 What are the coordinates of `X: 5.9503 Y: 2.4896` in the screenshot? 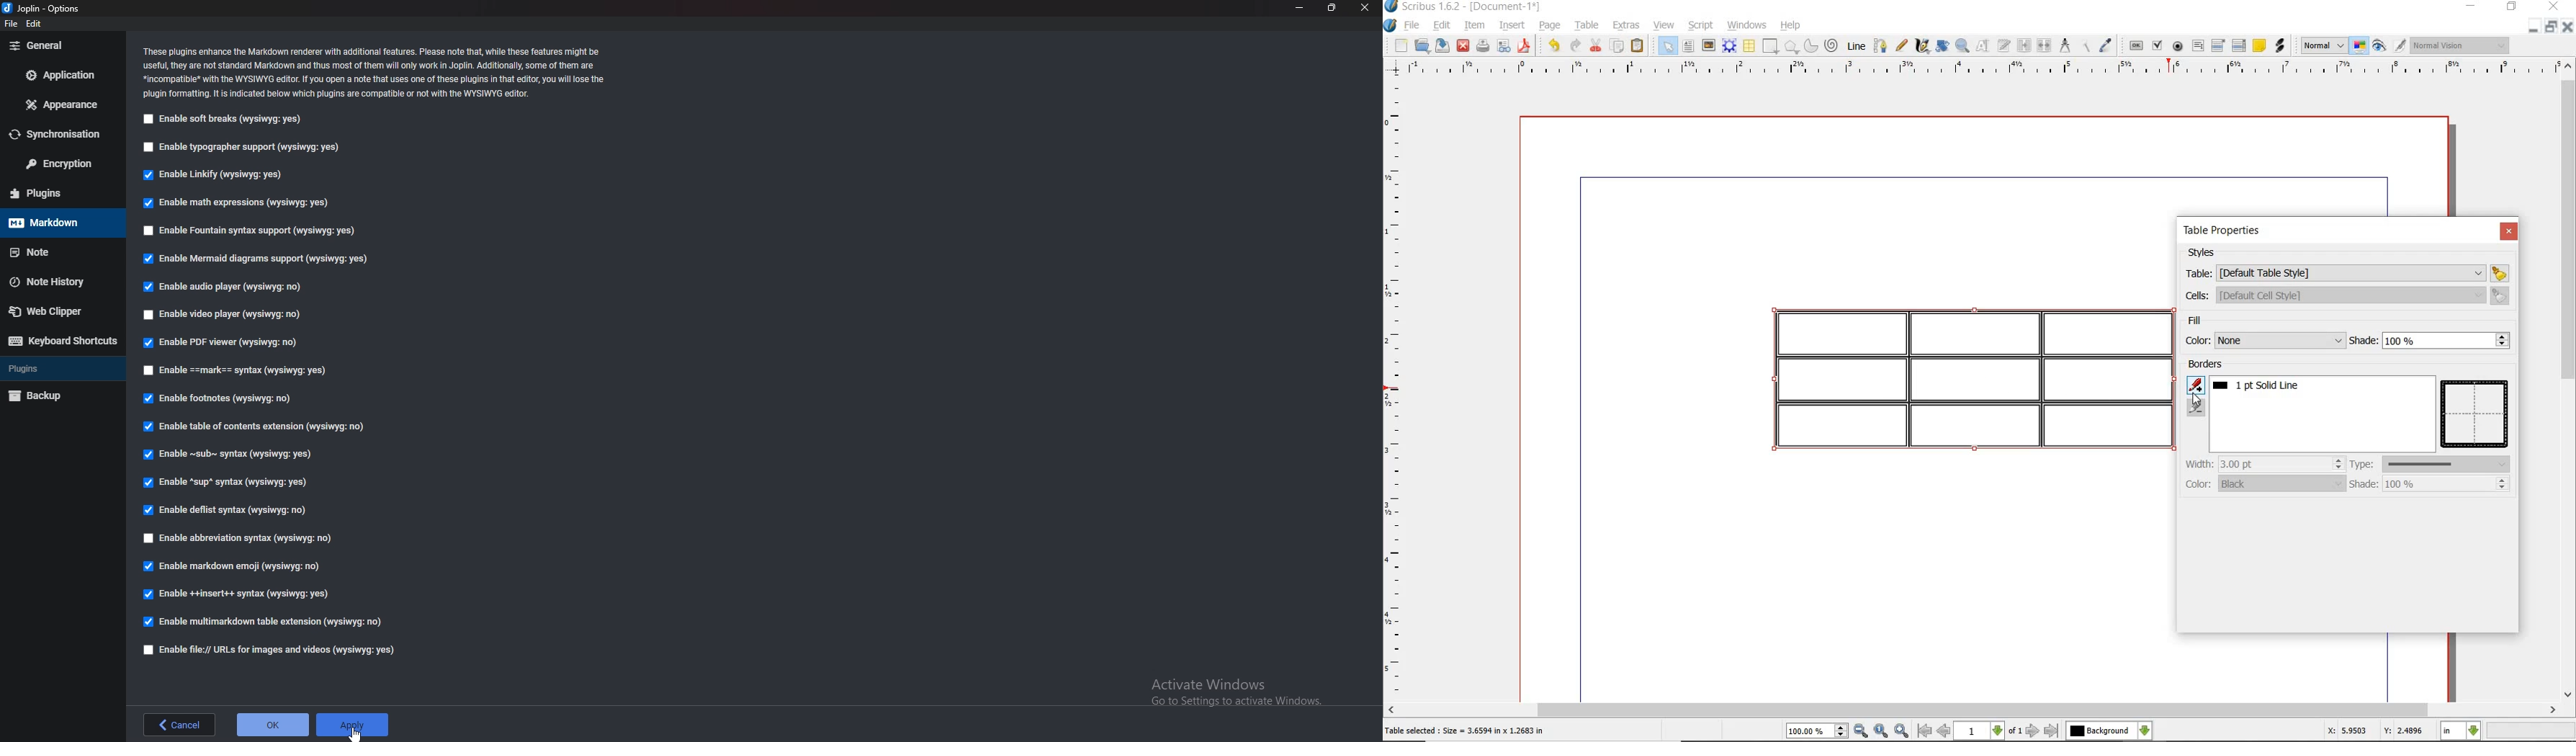 It's located at (2374, 731).